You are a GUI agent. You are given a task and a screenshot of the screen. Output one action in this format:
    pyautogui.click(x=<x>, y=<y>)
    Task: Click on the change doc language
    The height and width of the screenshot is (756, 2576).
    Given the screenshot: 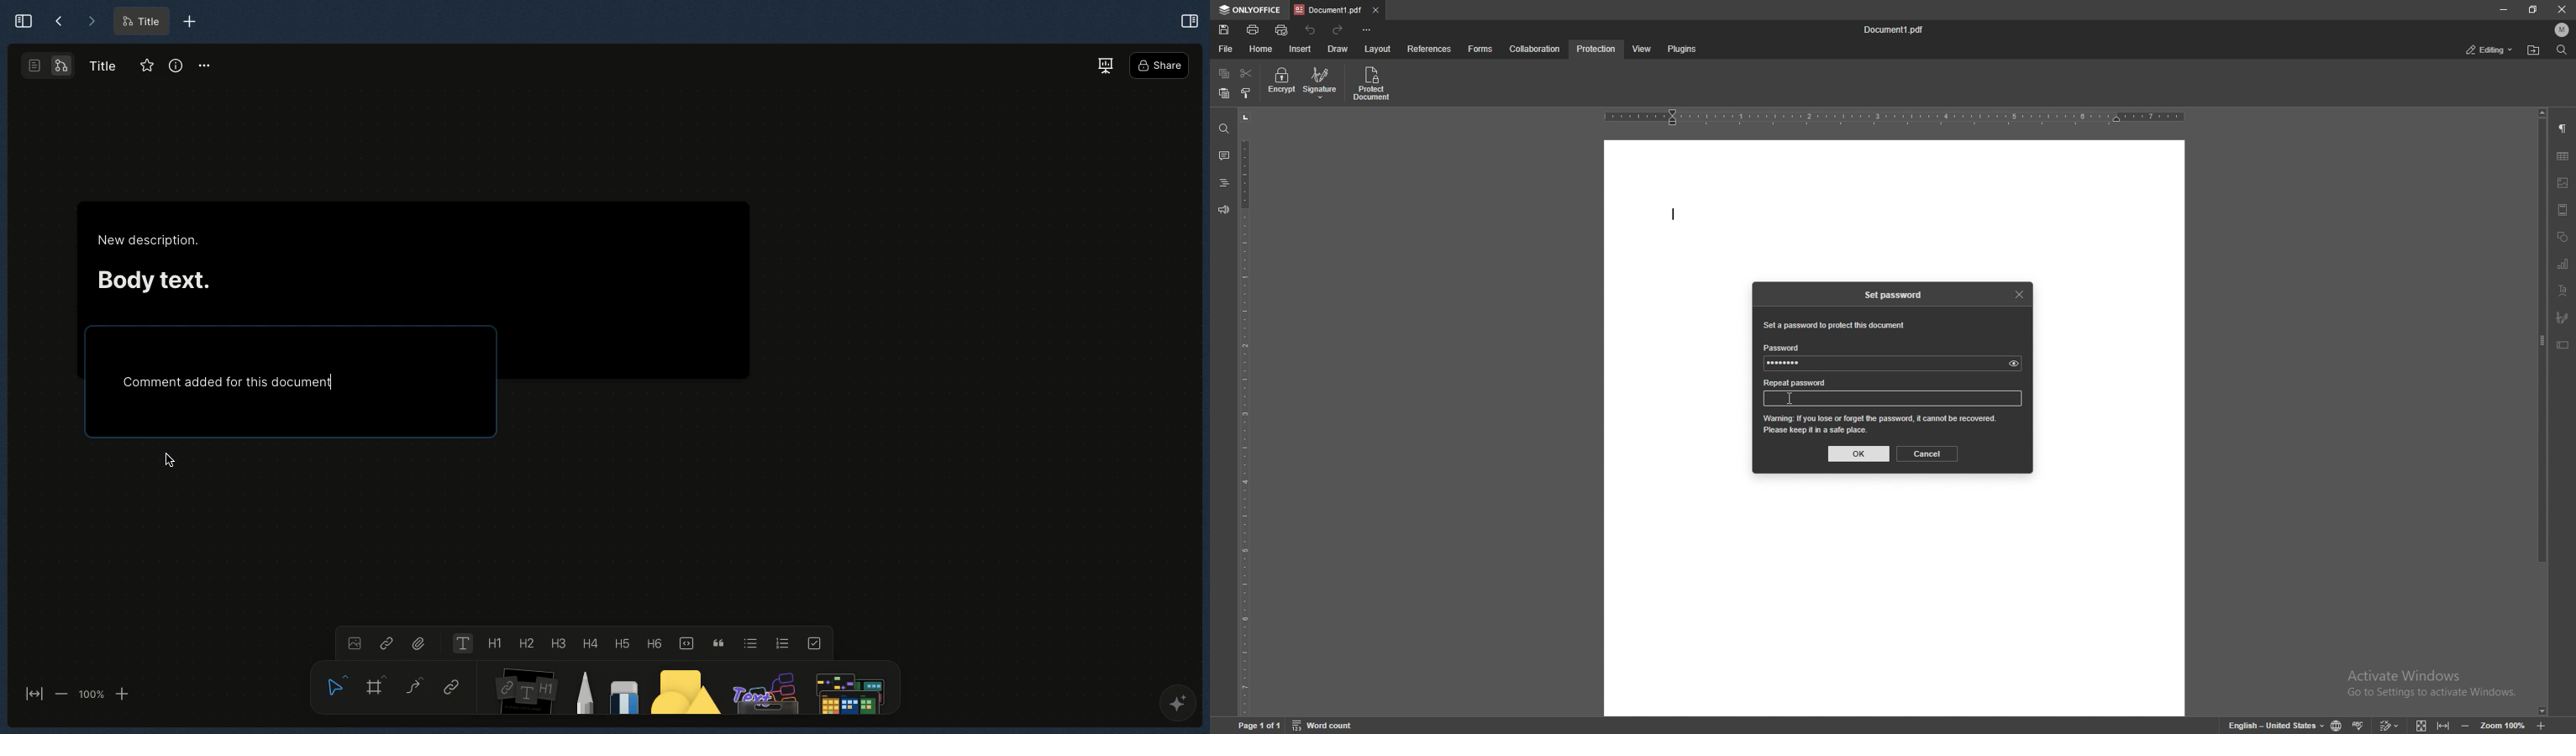 What is the action you would take?
    pyautogui.click(x=2337, y=725)
    